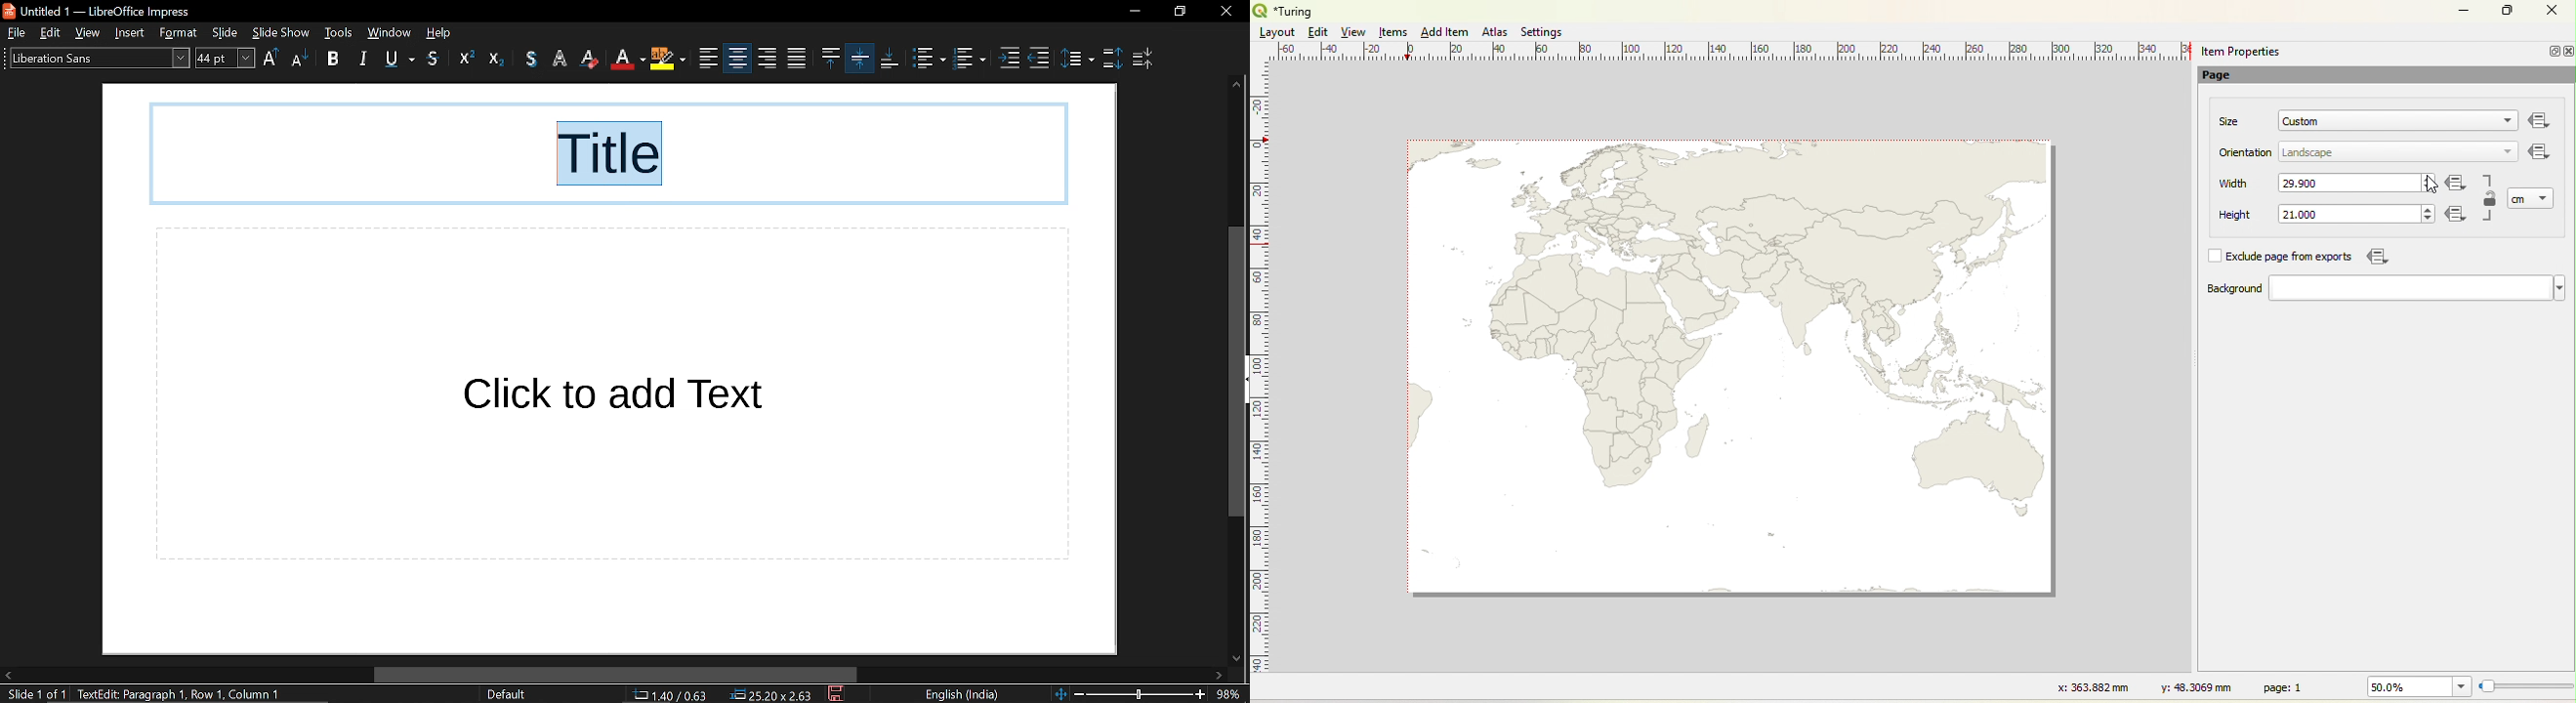  What do you see at coordinates (435, 60) in the screenshot?
I see `shadow` at bounding box center [435, 60].